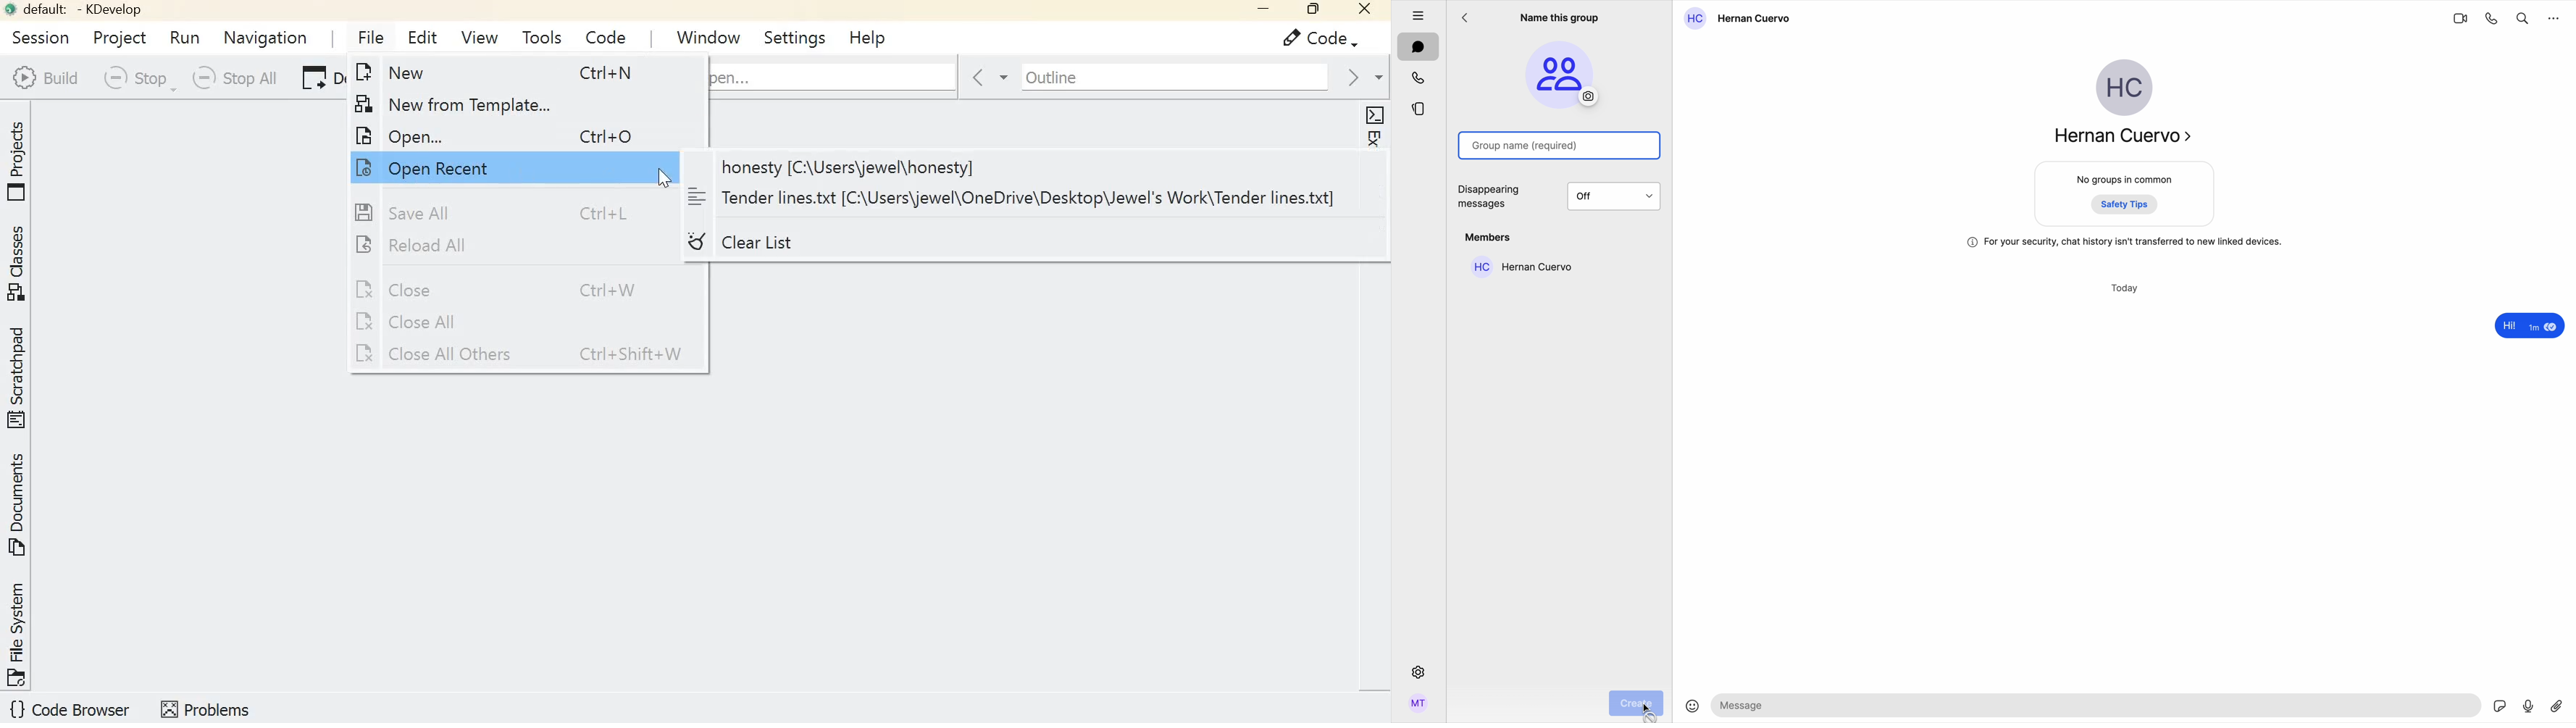 The width and height of the screenshot is (2576, 728). I want to click on Tools, so click(542, 37).